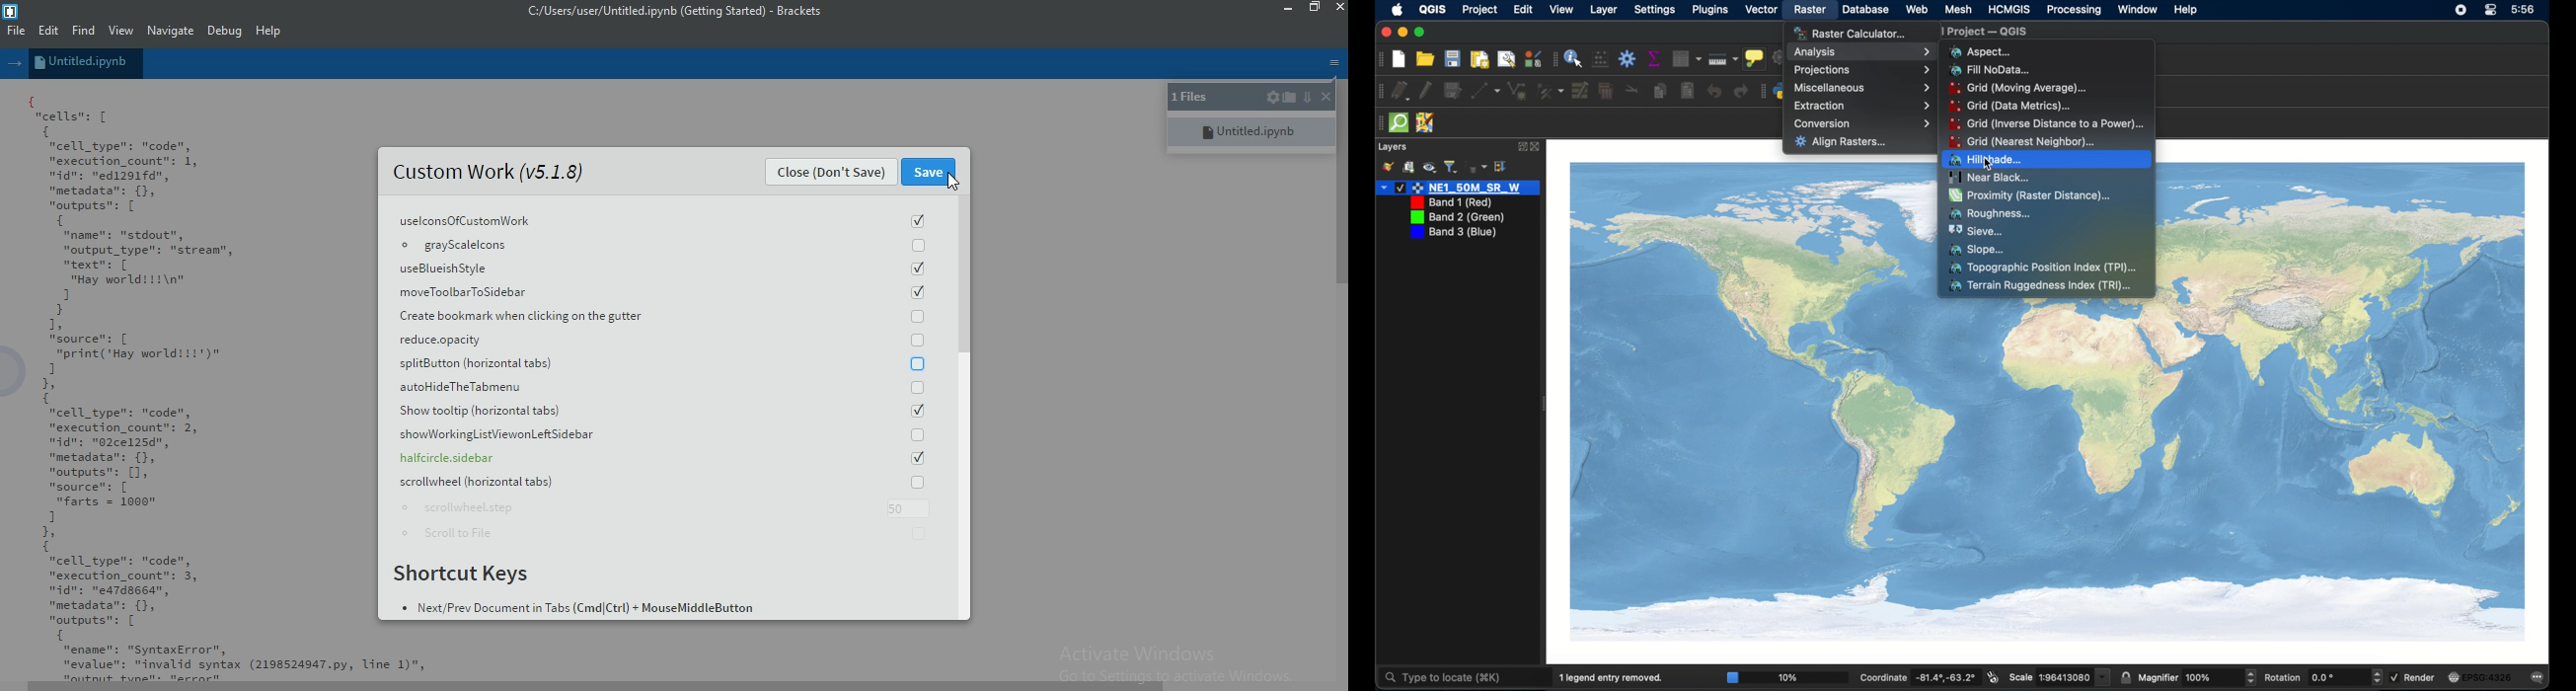 Image resolution: width=2576 pixels, height=700 pixels. I want to click on untitled.ipynb, so click(1249, 130).